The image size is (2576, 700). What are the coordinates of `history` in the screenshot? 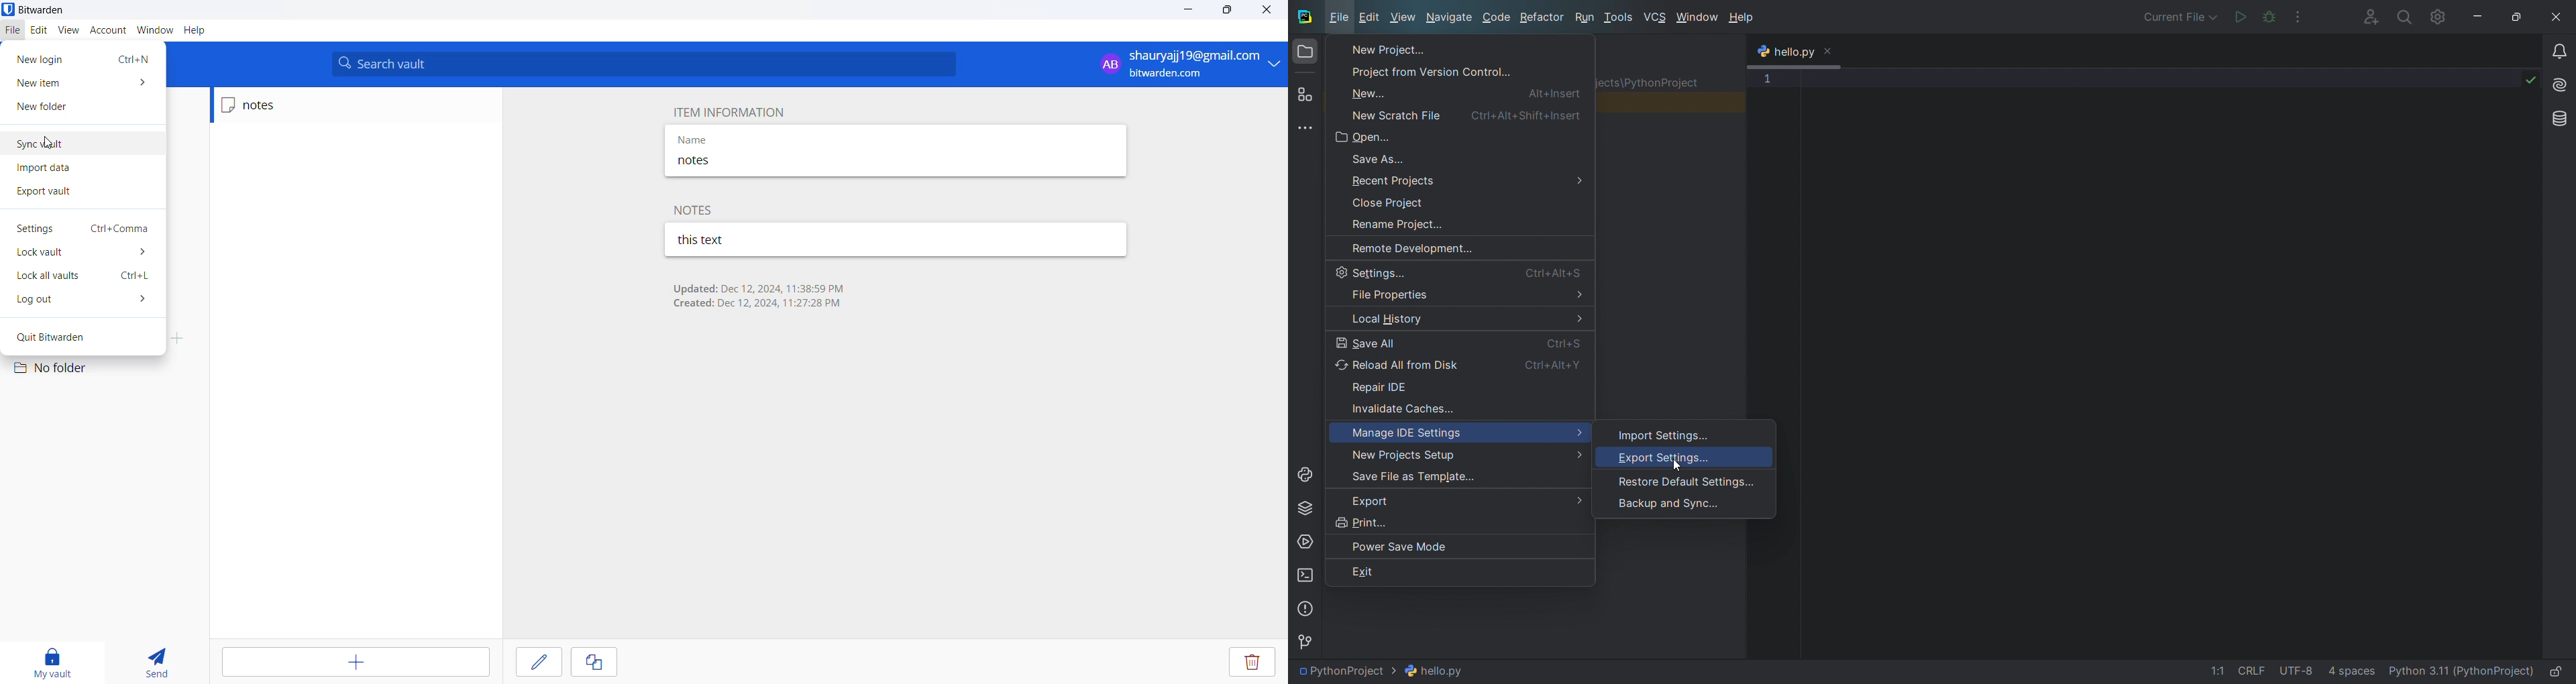 It's located at (1462, 319).